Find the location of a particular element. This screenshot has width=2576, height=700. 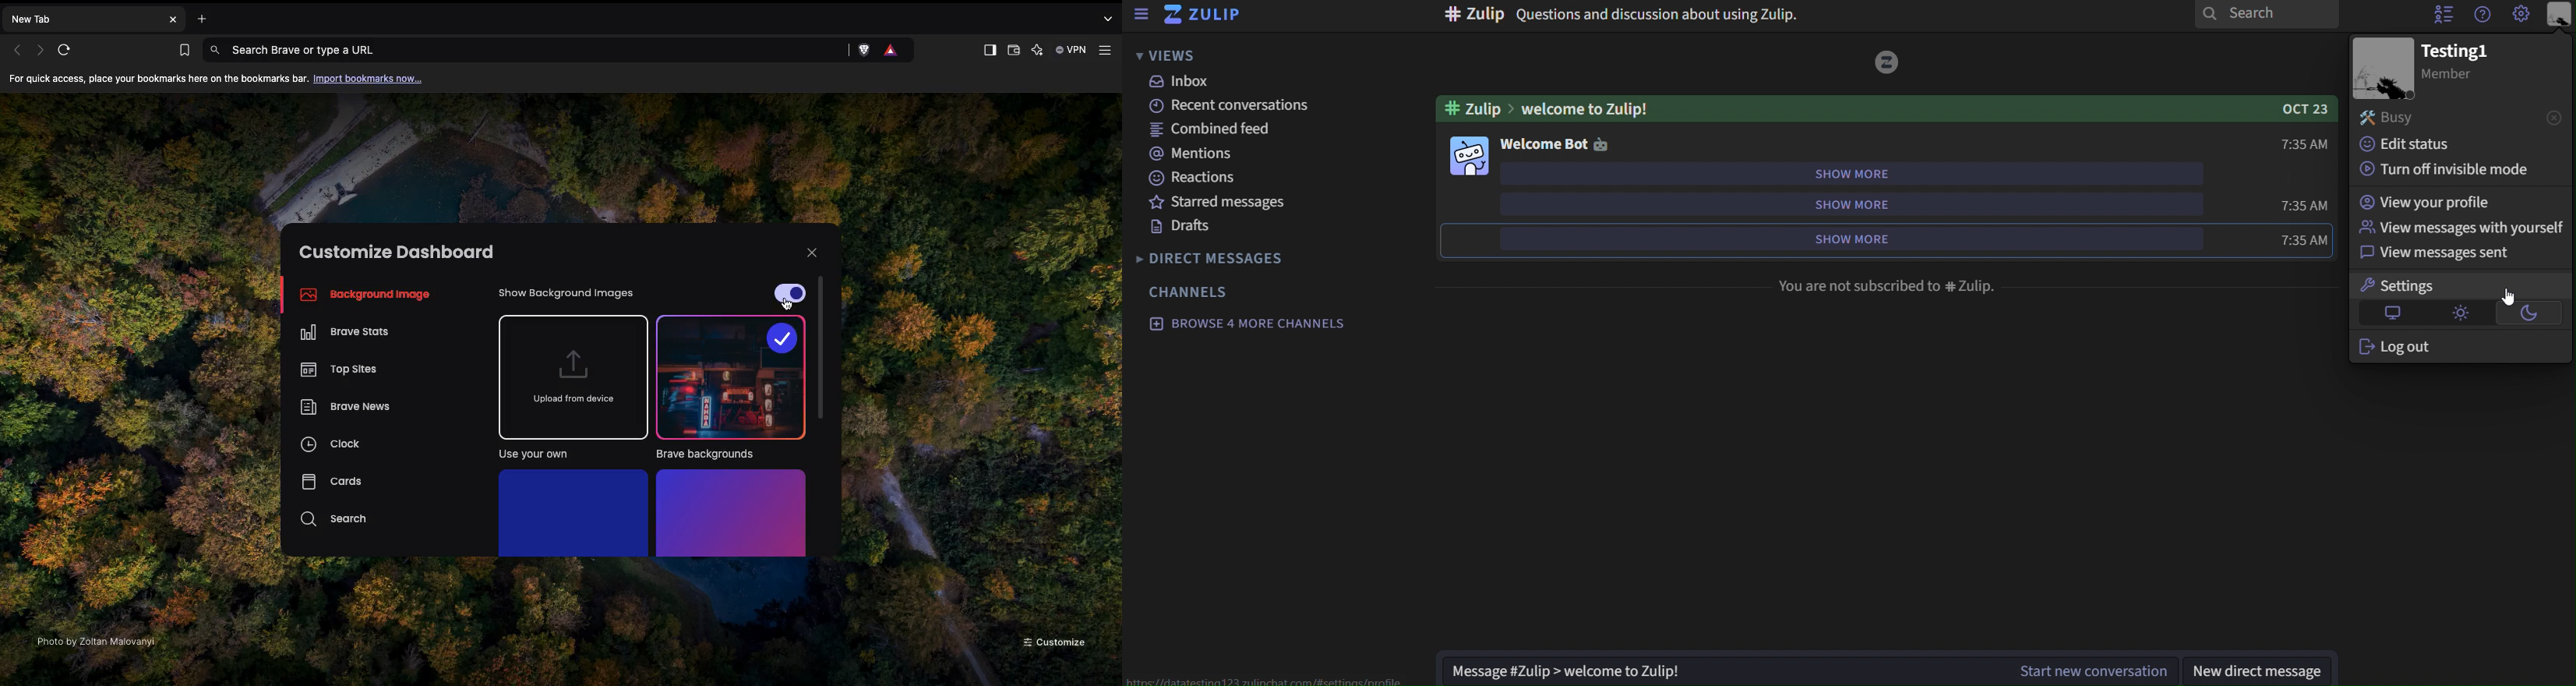

VPN is located at coordinates (1072, 50).